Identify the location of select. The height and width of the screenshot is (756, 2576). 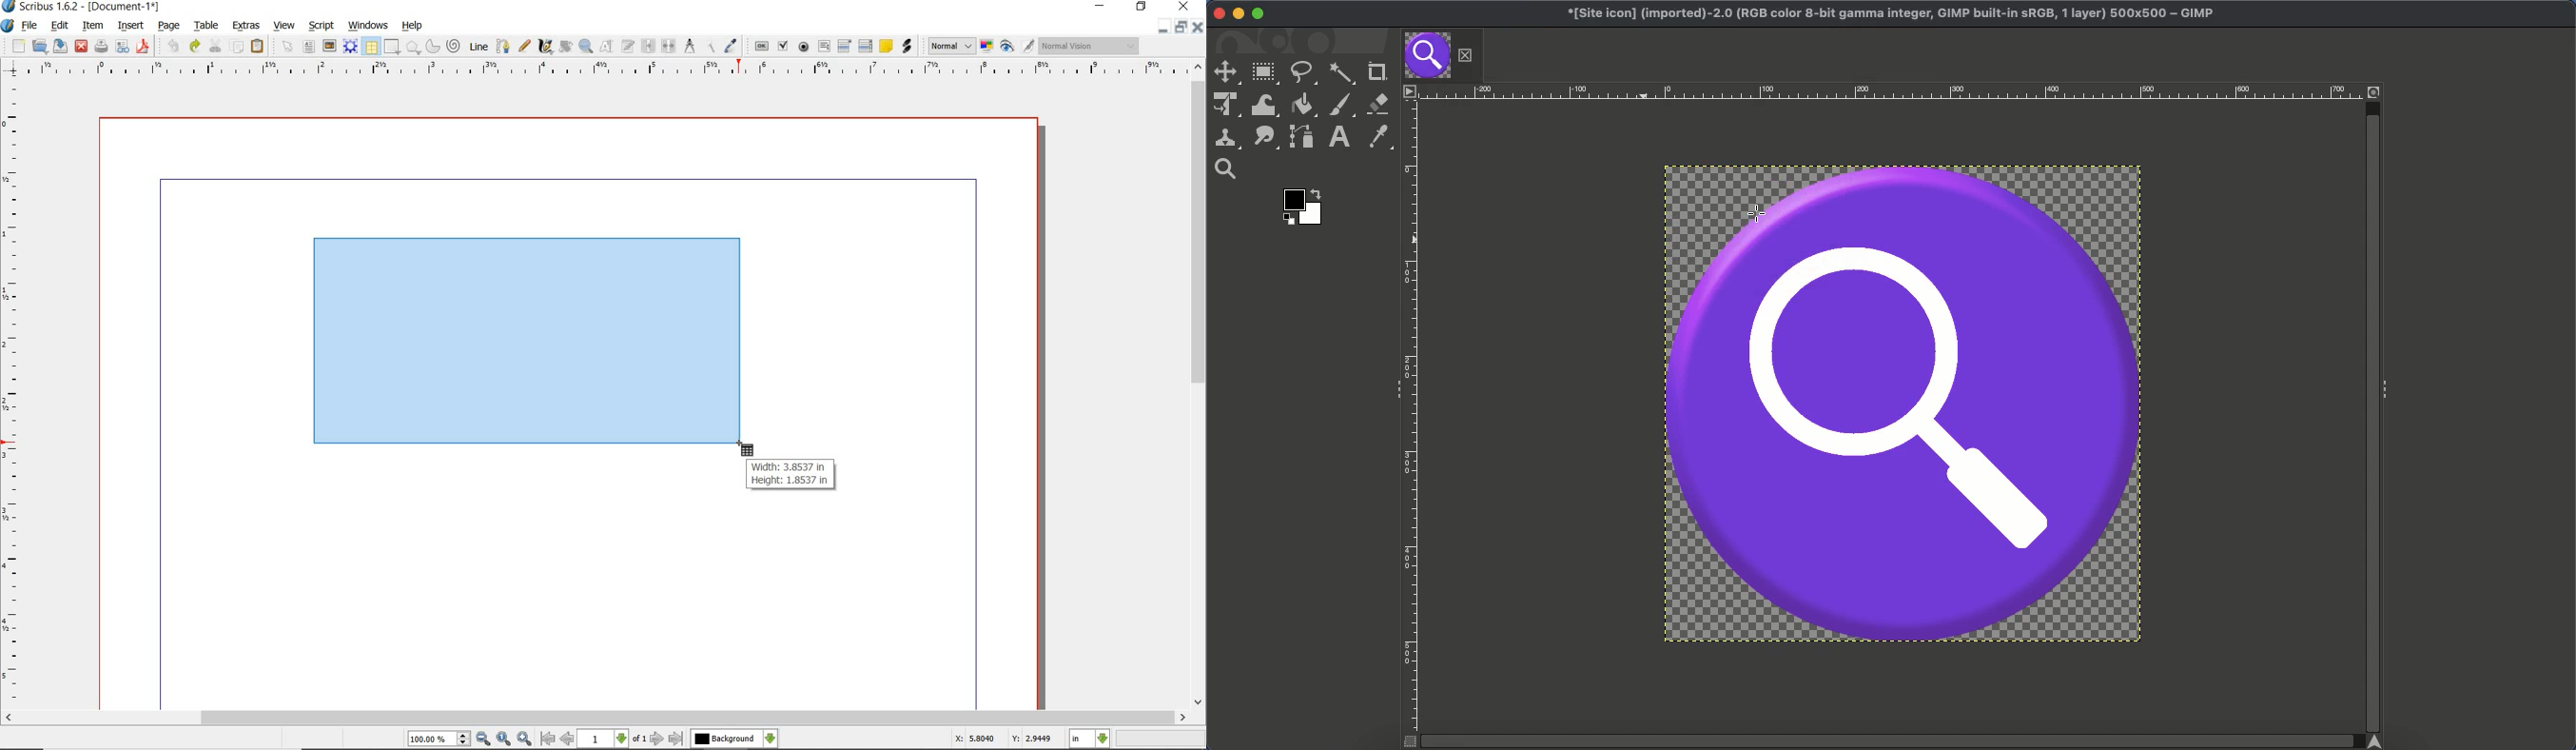
(290, 50).